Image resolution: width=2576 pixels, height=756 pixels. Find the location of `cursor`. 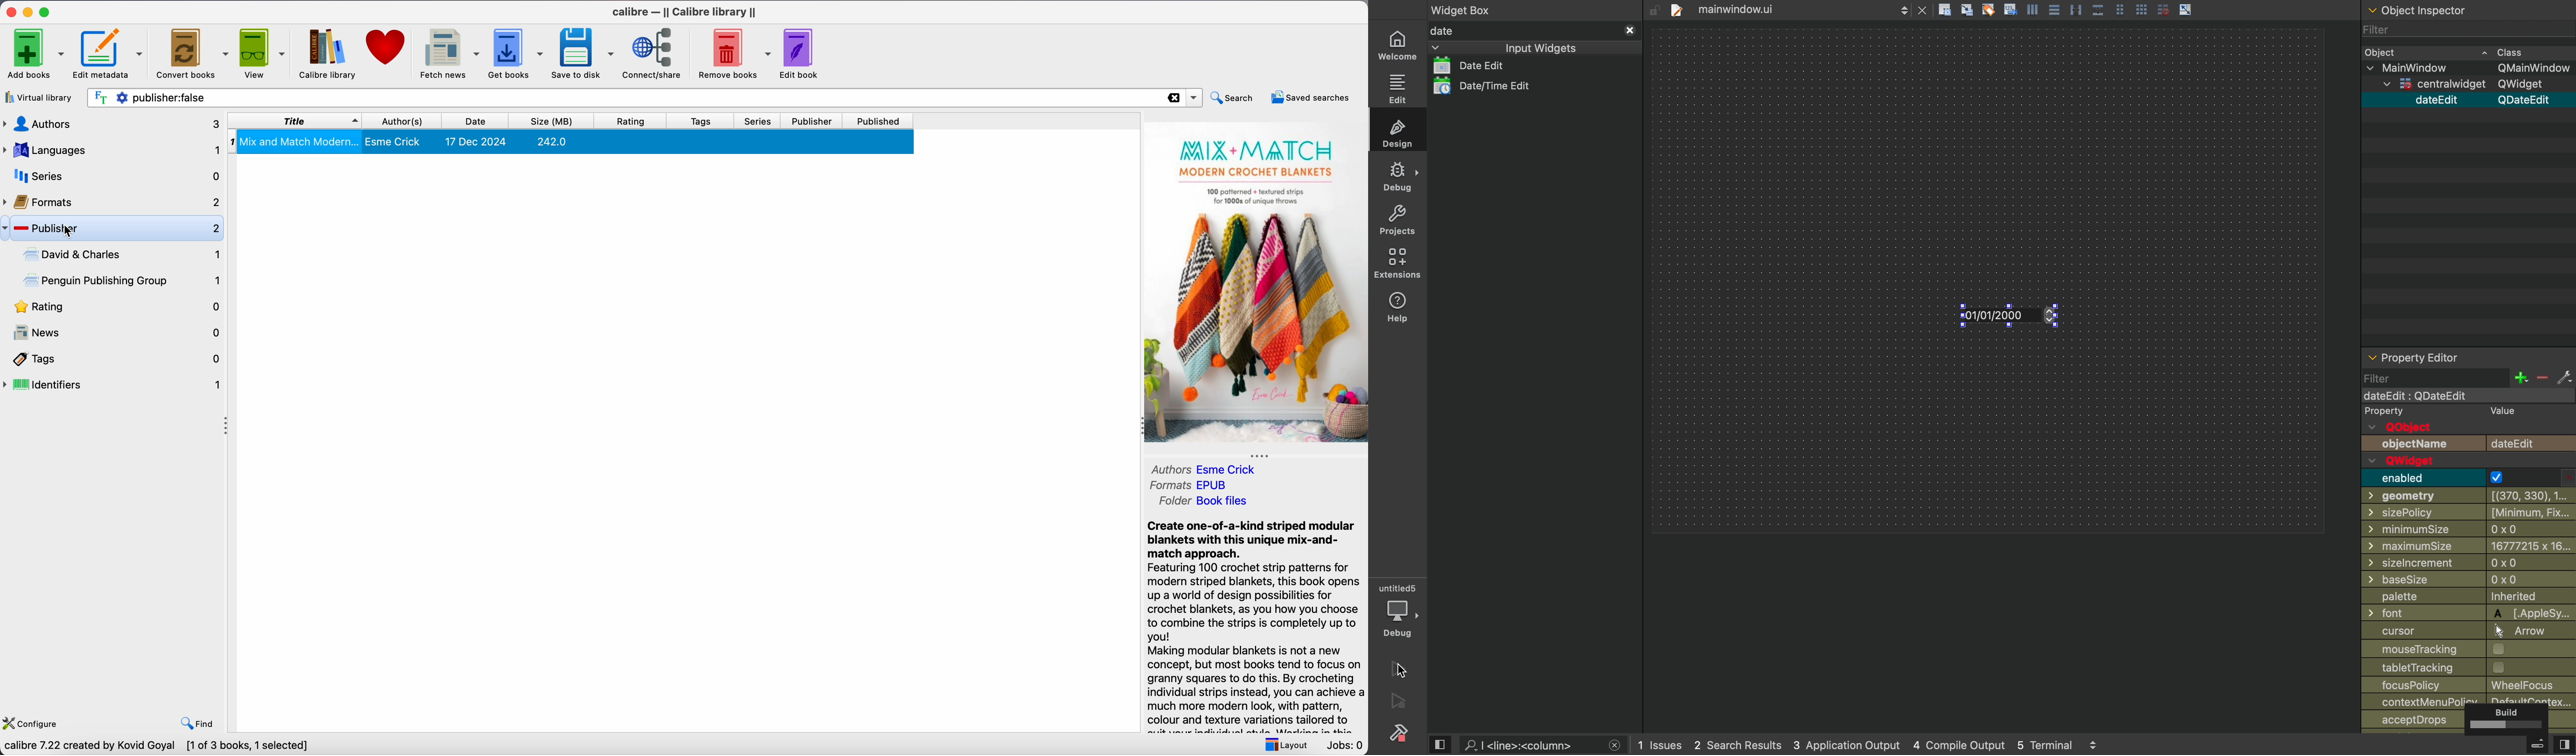

cursor is located at coordinates (1962, 322).